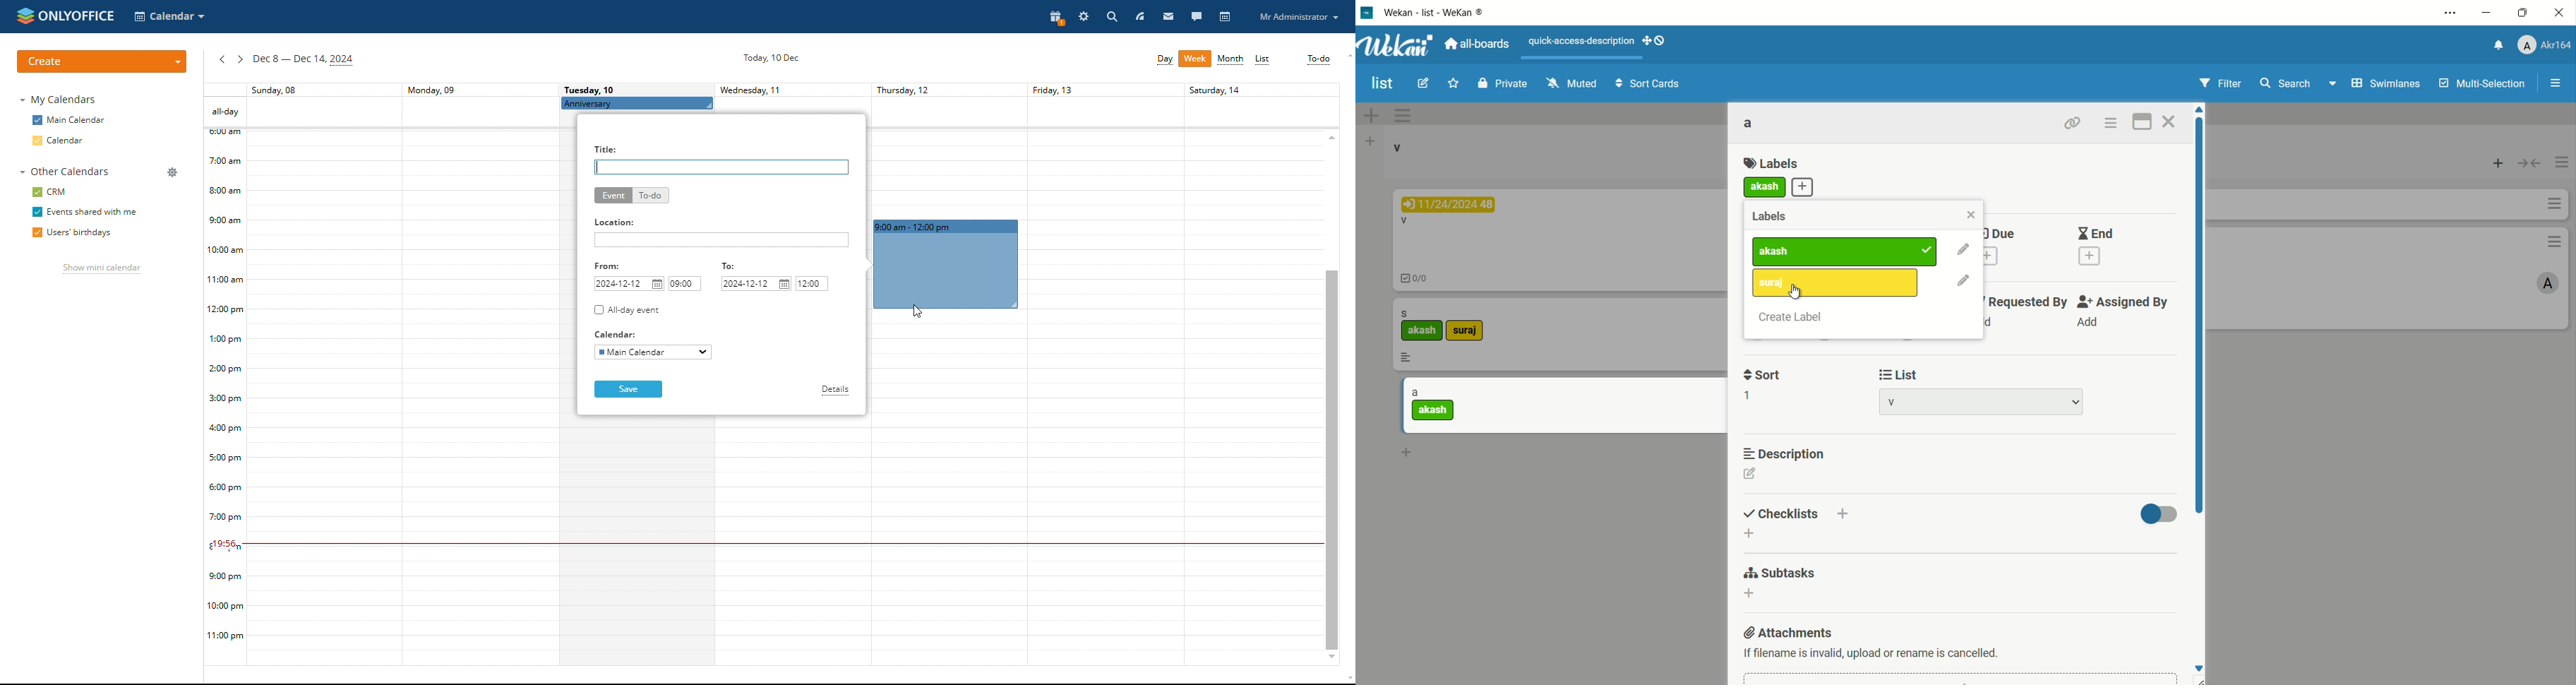 This screenshot has width=2576, height=700. I want to click on start time, so click(685, 284).